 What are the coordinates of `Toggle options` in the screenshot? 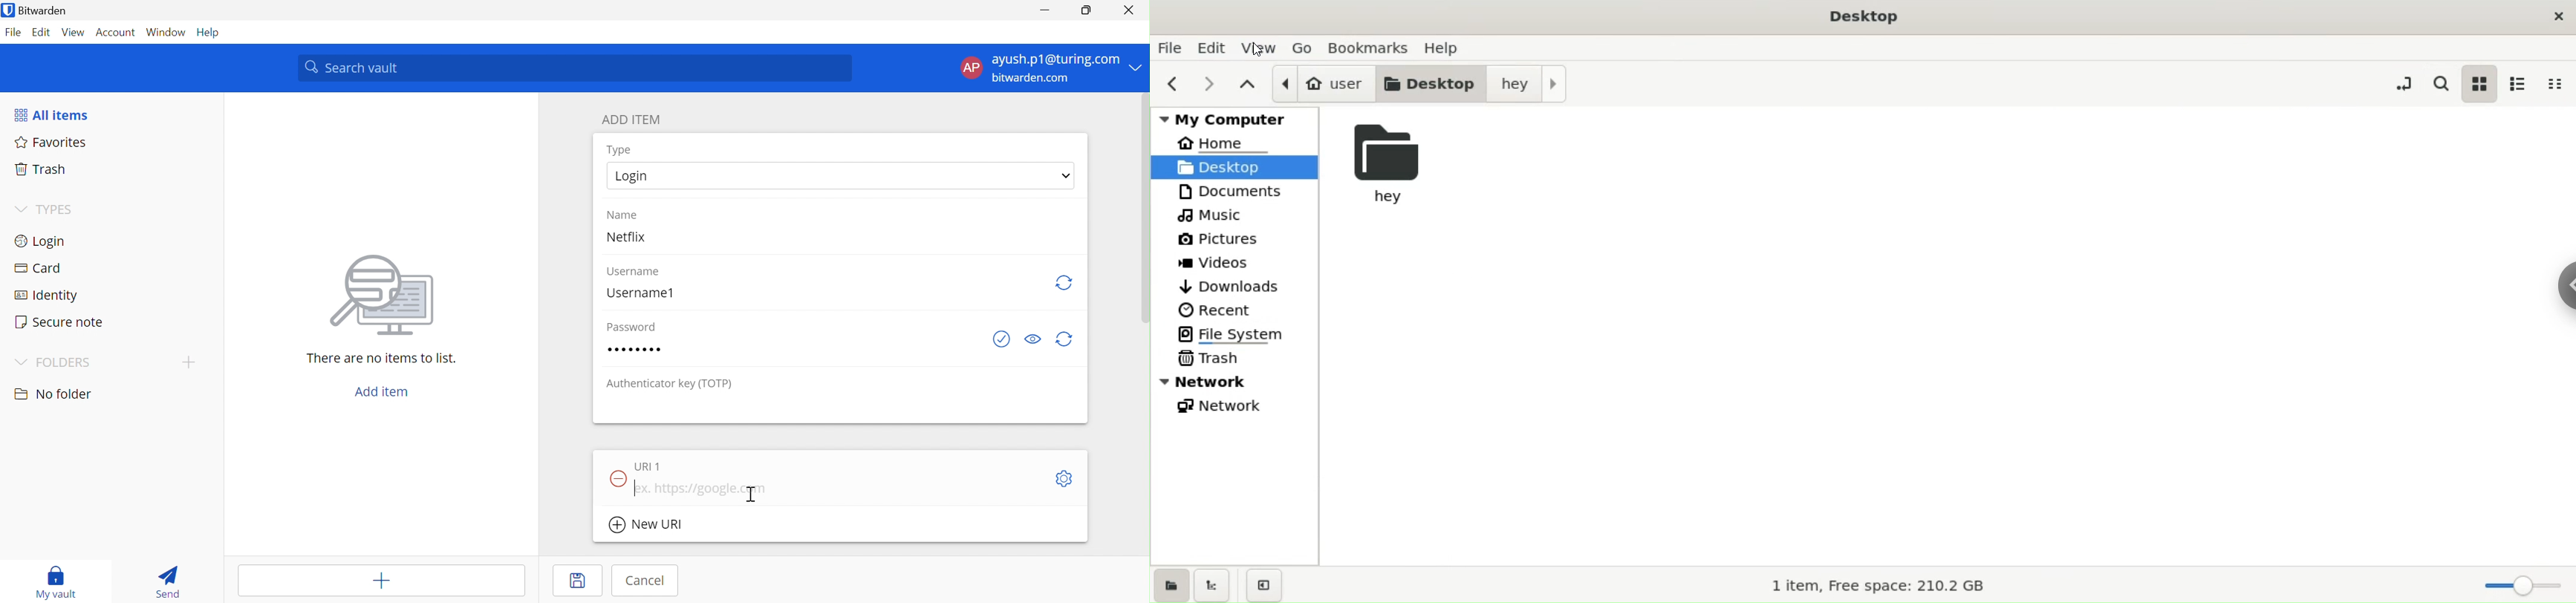 It's located at (1065, 478).